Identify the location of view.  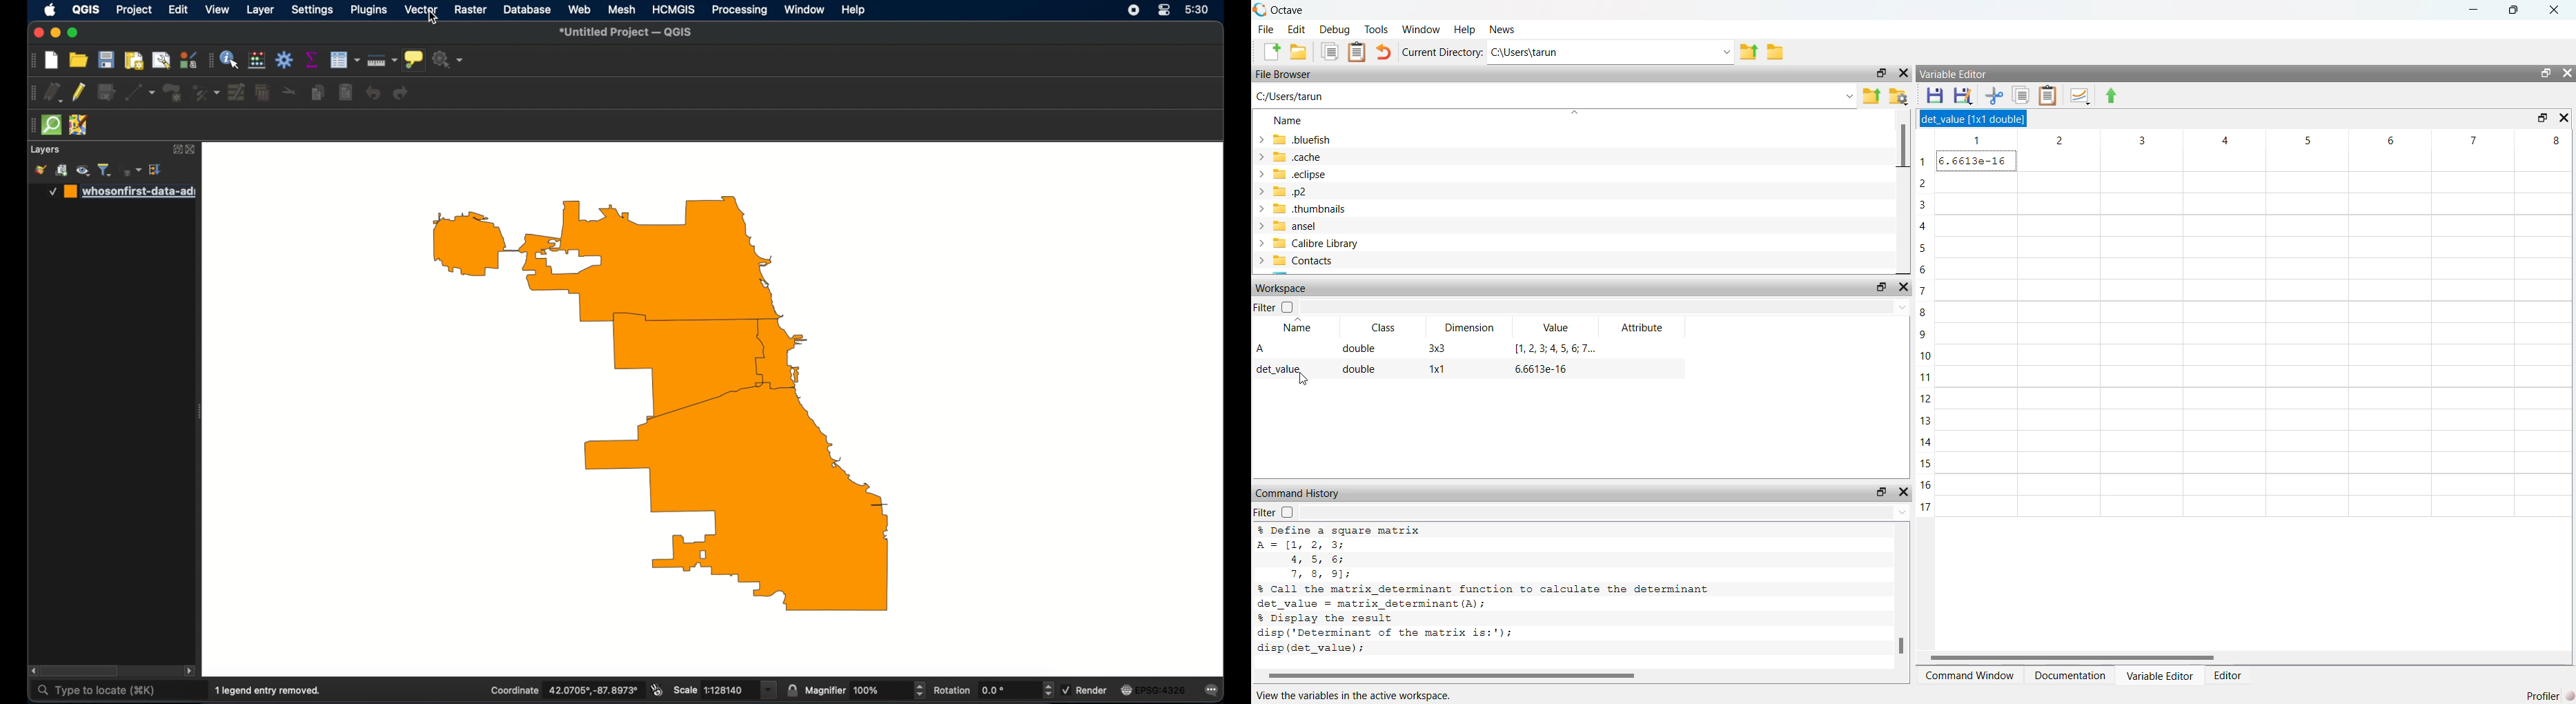
(218, 10).